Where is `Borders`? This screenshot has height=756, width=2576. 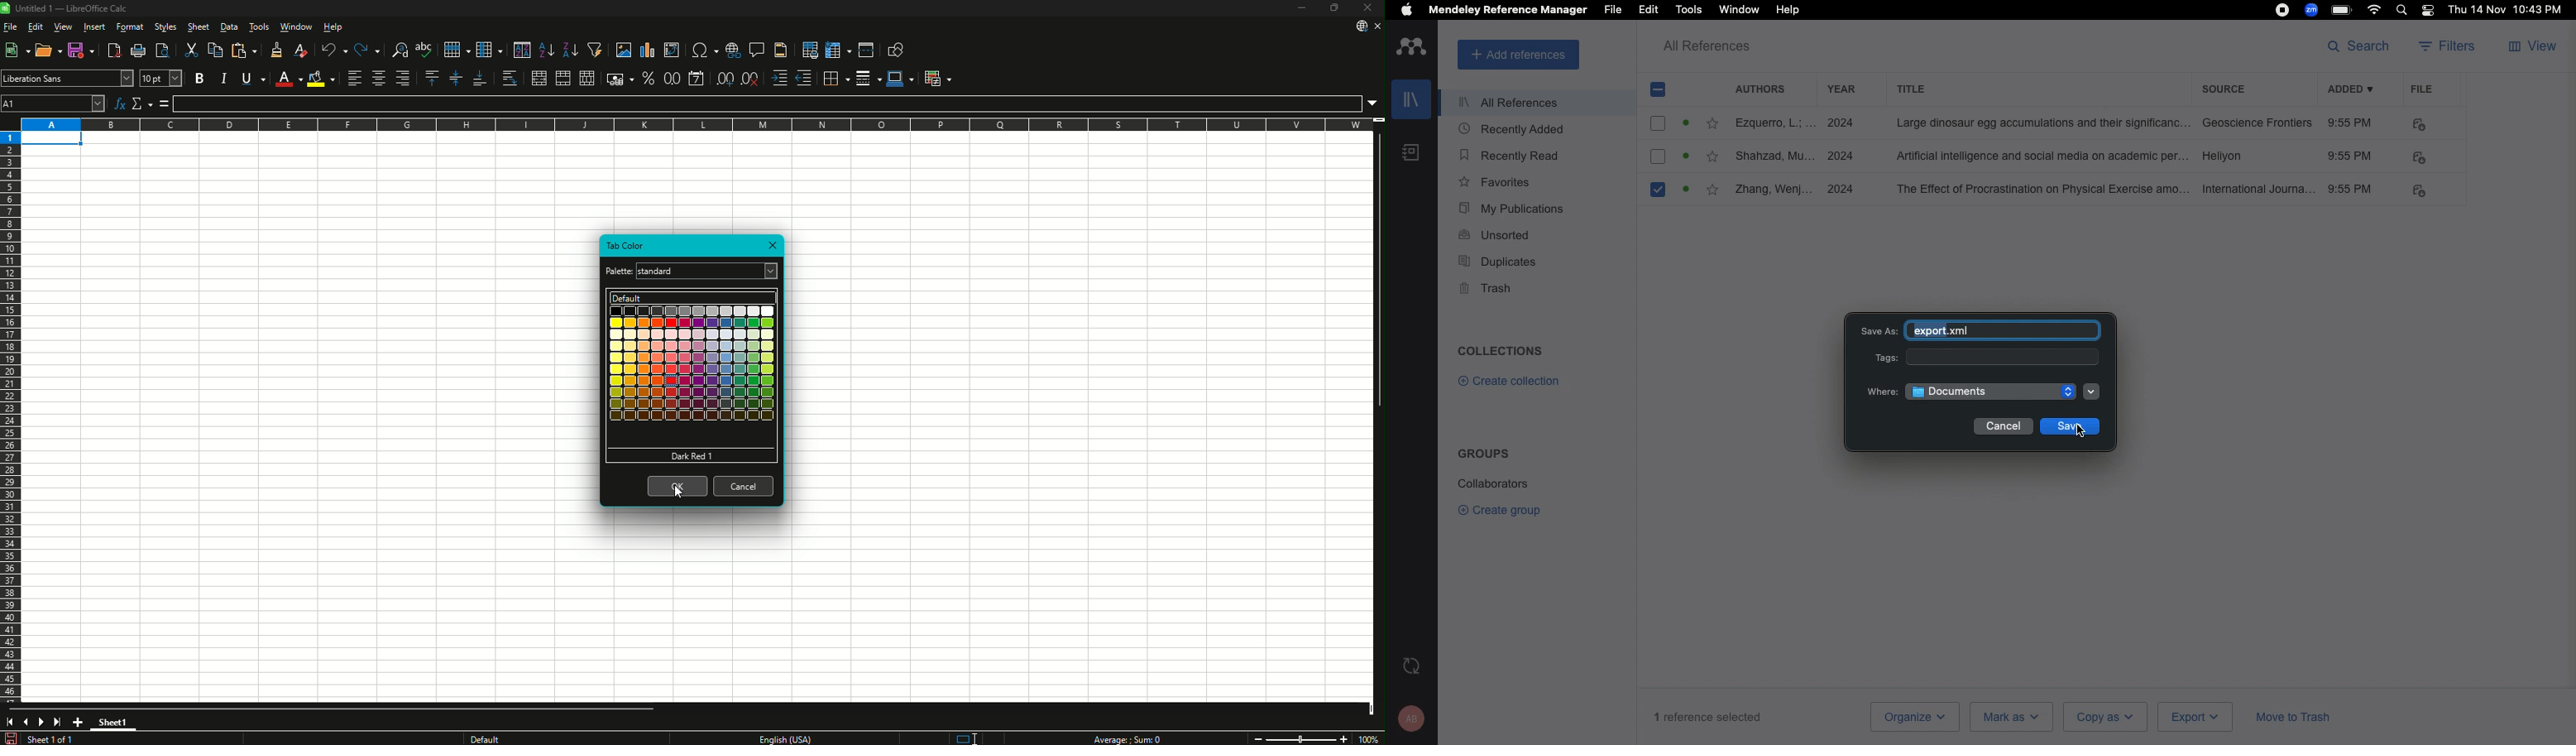
Borders is located at coordinates (836, 79).